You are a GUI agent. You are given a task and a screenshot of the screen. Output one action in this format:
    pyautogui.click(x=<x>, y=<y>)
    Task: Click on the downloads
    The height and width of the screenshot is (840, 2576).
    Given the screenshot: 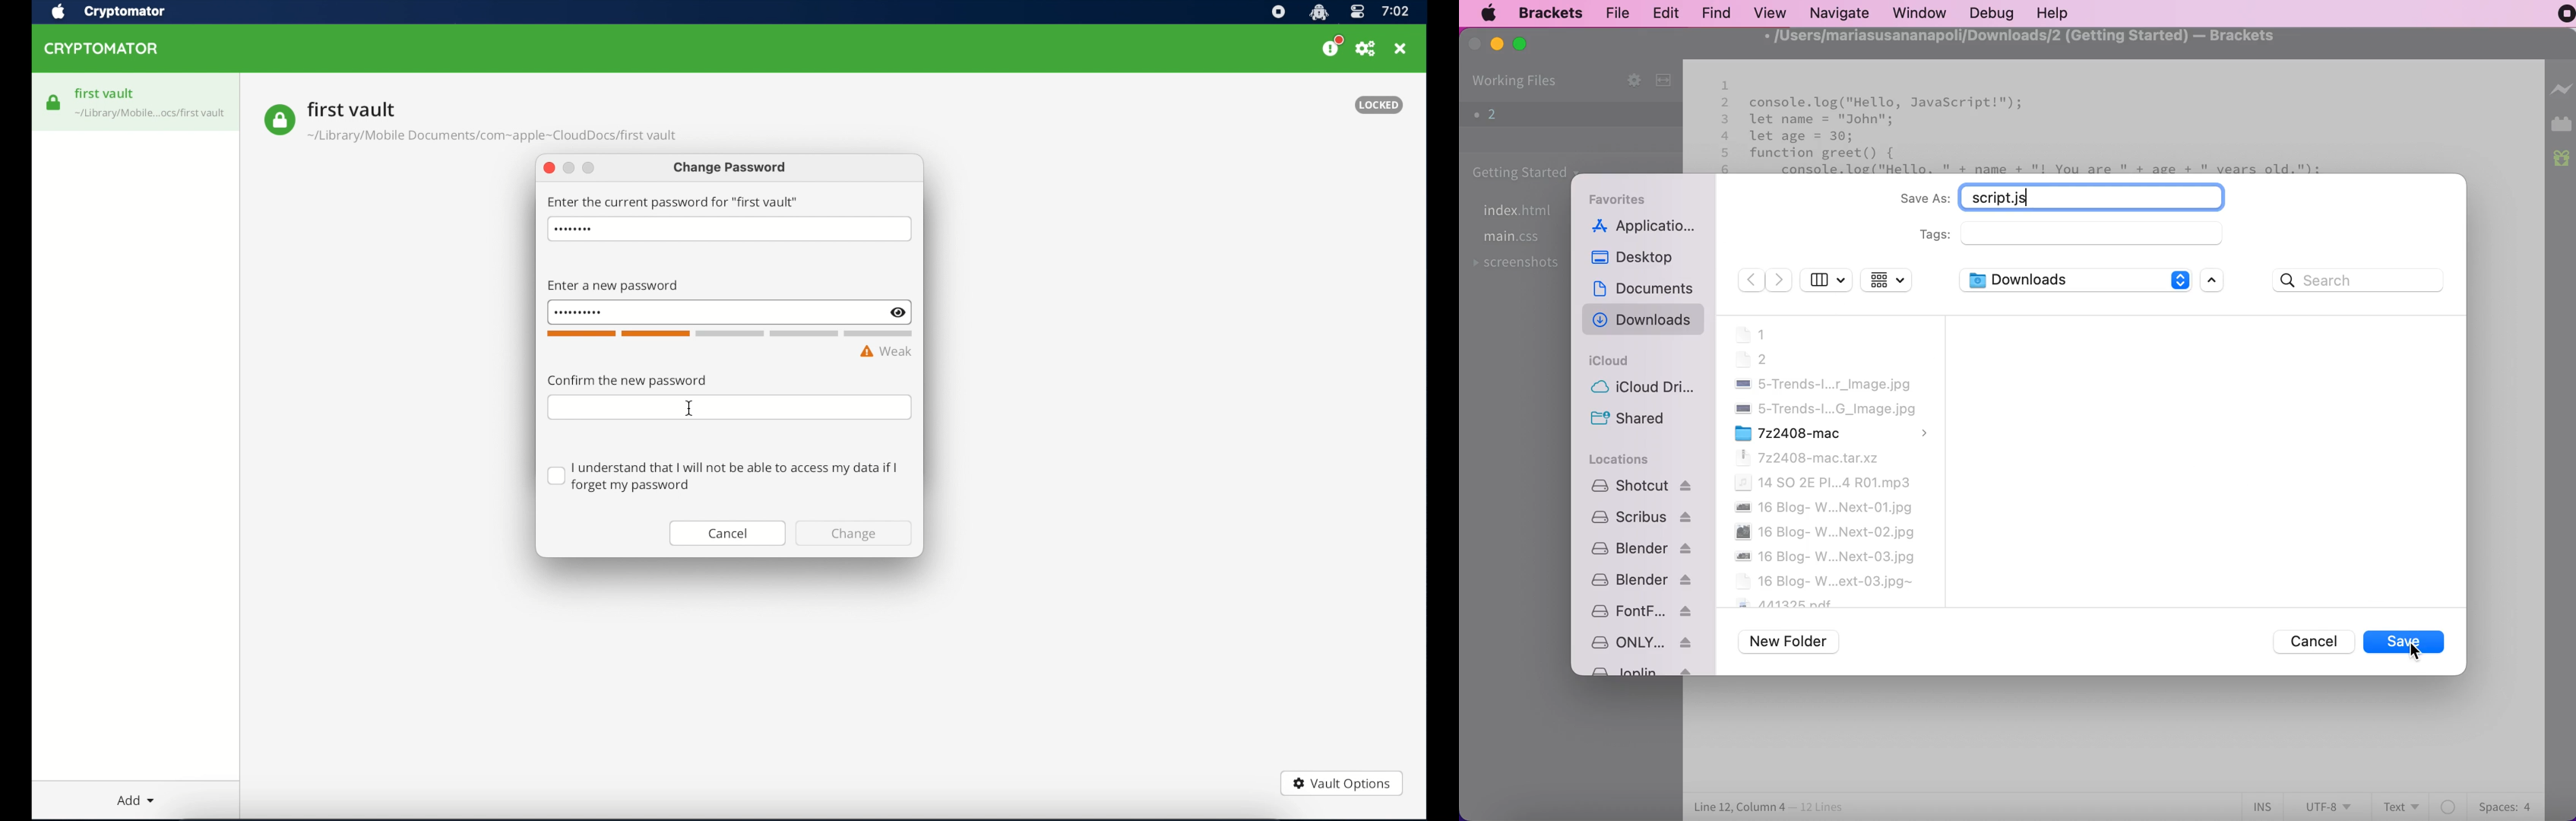 What is the action you would take?
    pyautogui.click(x=1643, y=320)
    